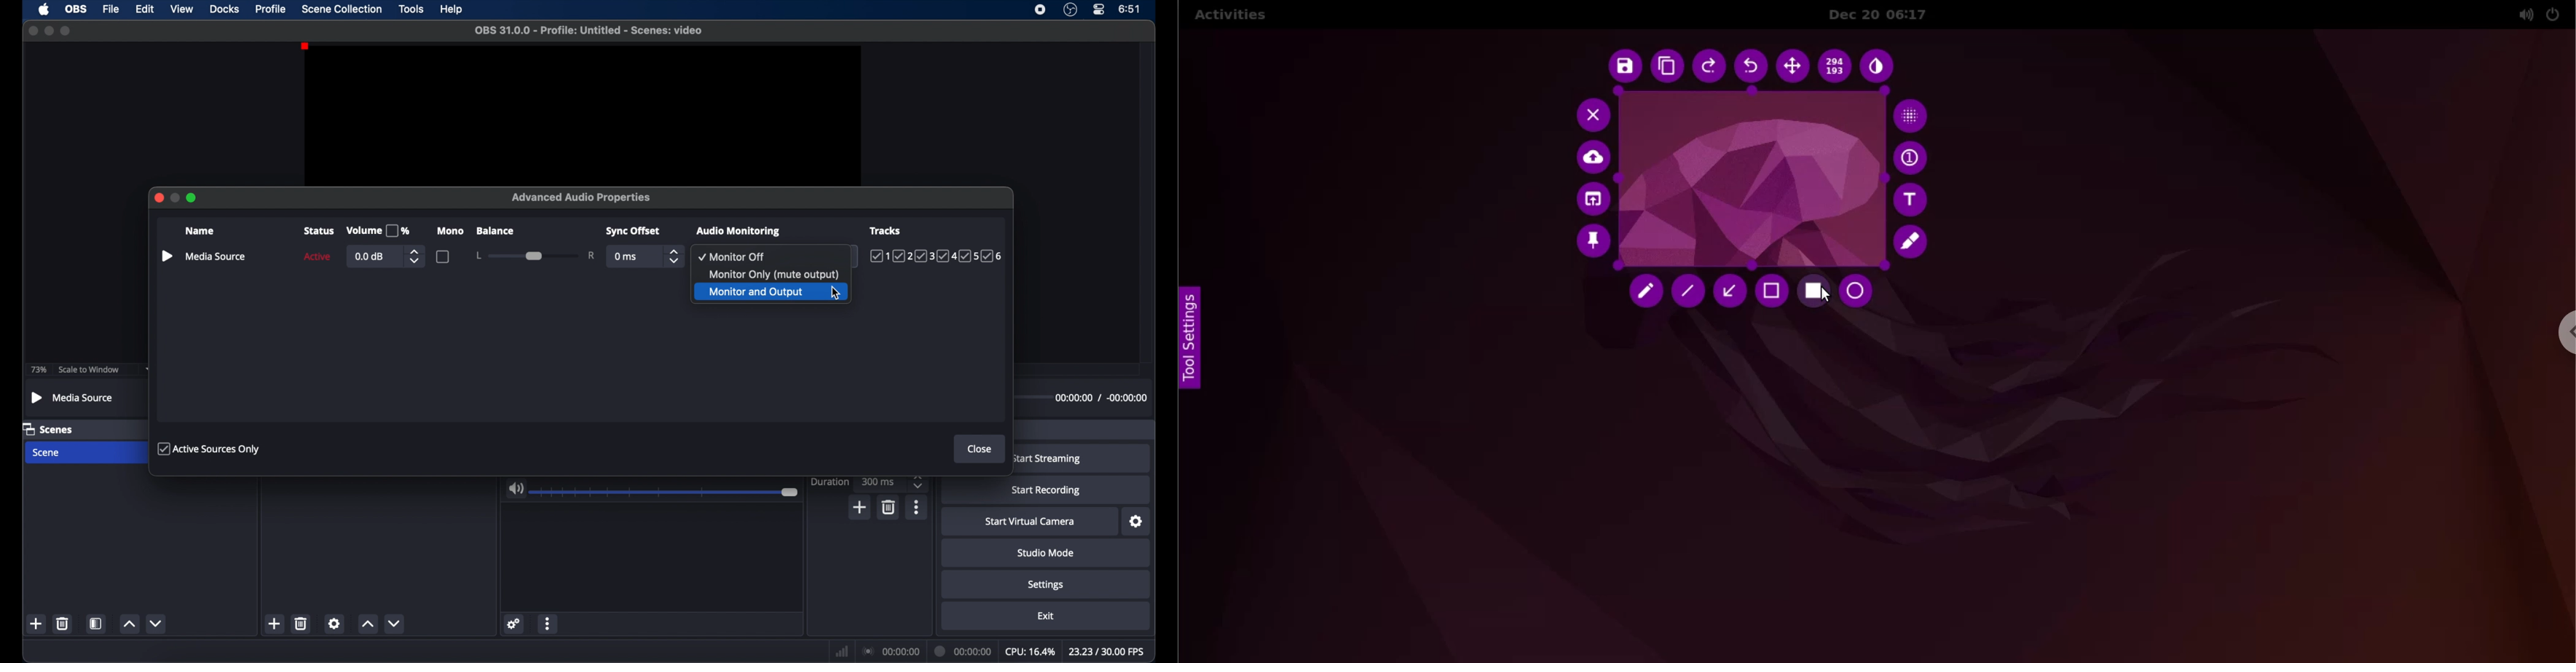  Describe the element at coordinates (739, 231) in the screenshot. I see `audio monitoring ` at that location.